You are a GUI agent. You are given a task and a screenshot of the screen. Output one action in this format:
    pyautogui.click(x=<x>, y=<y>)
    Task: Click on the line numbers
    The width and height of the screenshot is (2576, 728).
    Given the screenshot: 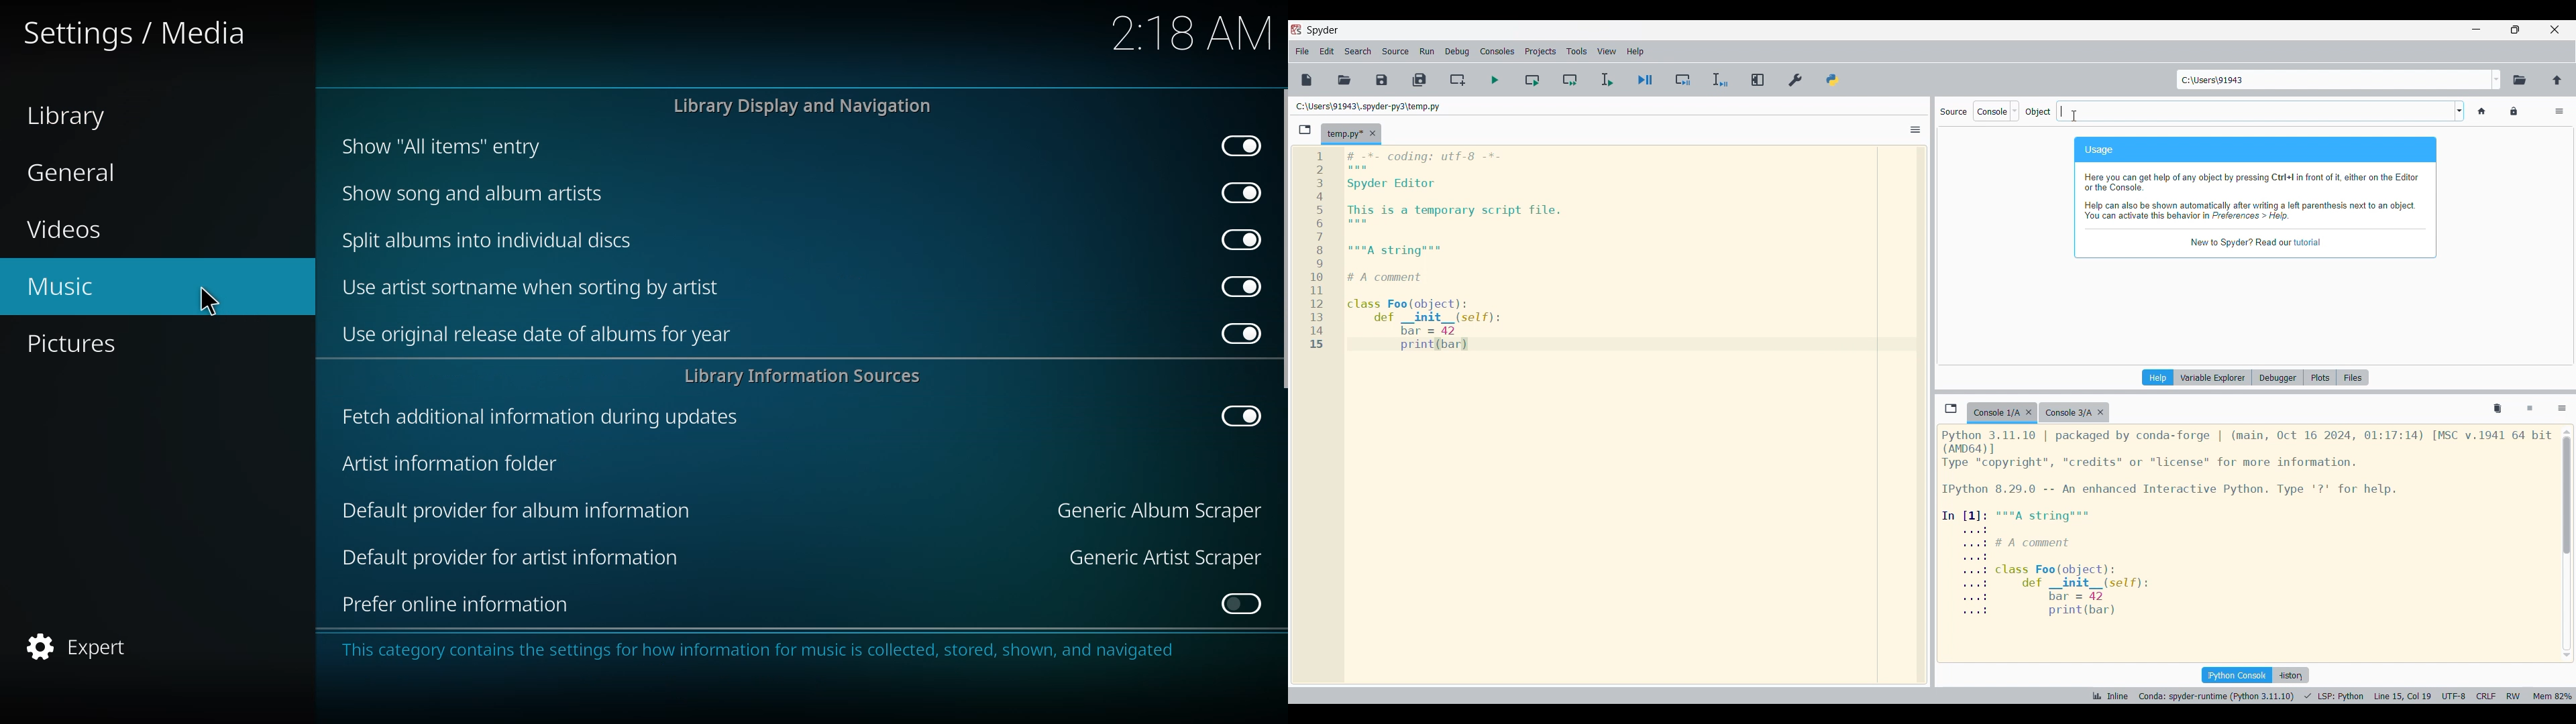 What is the action you would take?
    pyautogui.click(x=1318, y=250)
    